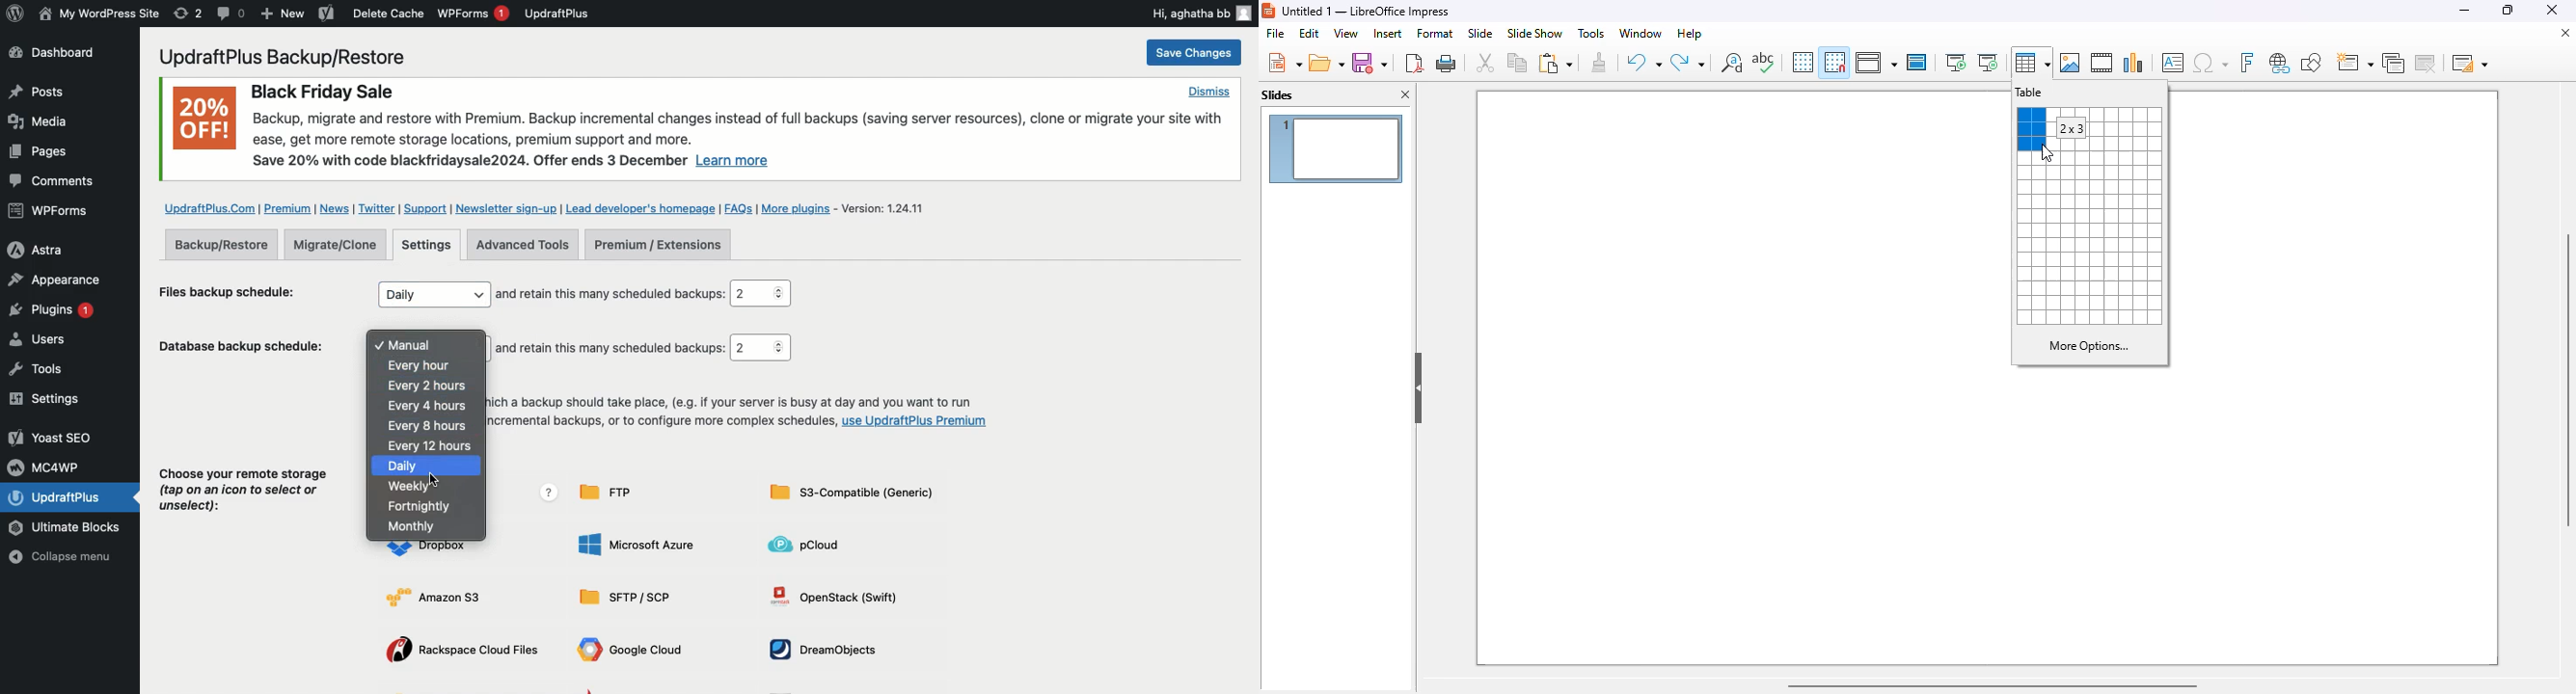 The height and width of the screenshot is (700, 2576). Describe the element at coordinates (2471, 63) in the screenshot. I see `slide layout` at that location.